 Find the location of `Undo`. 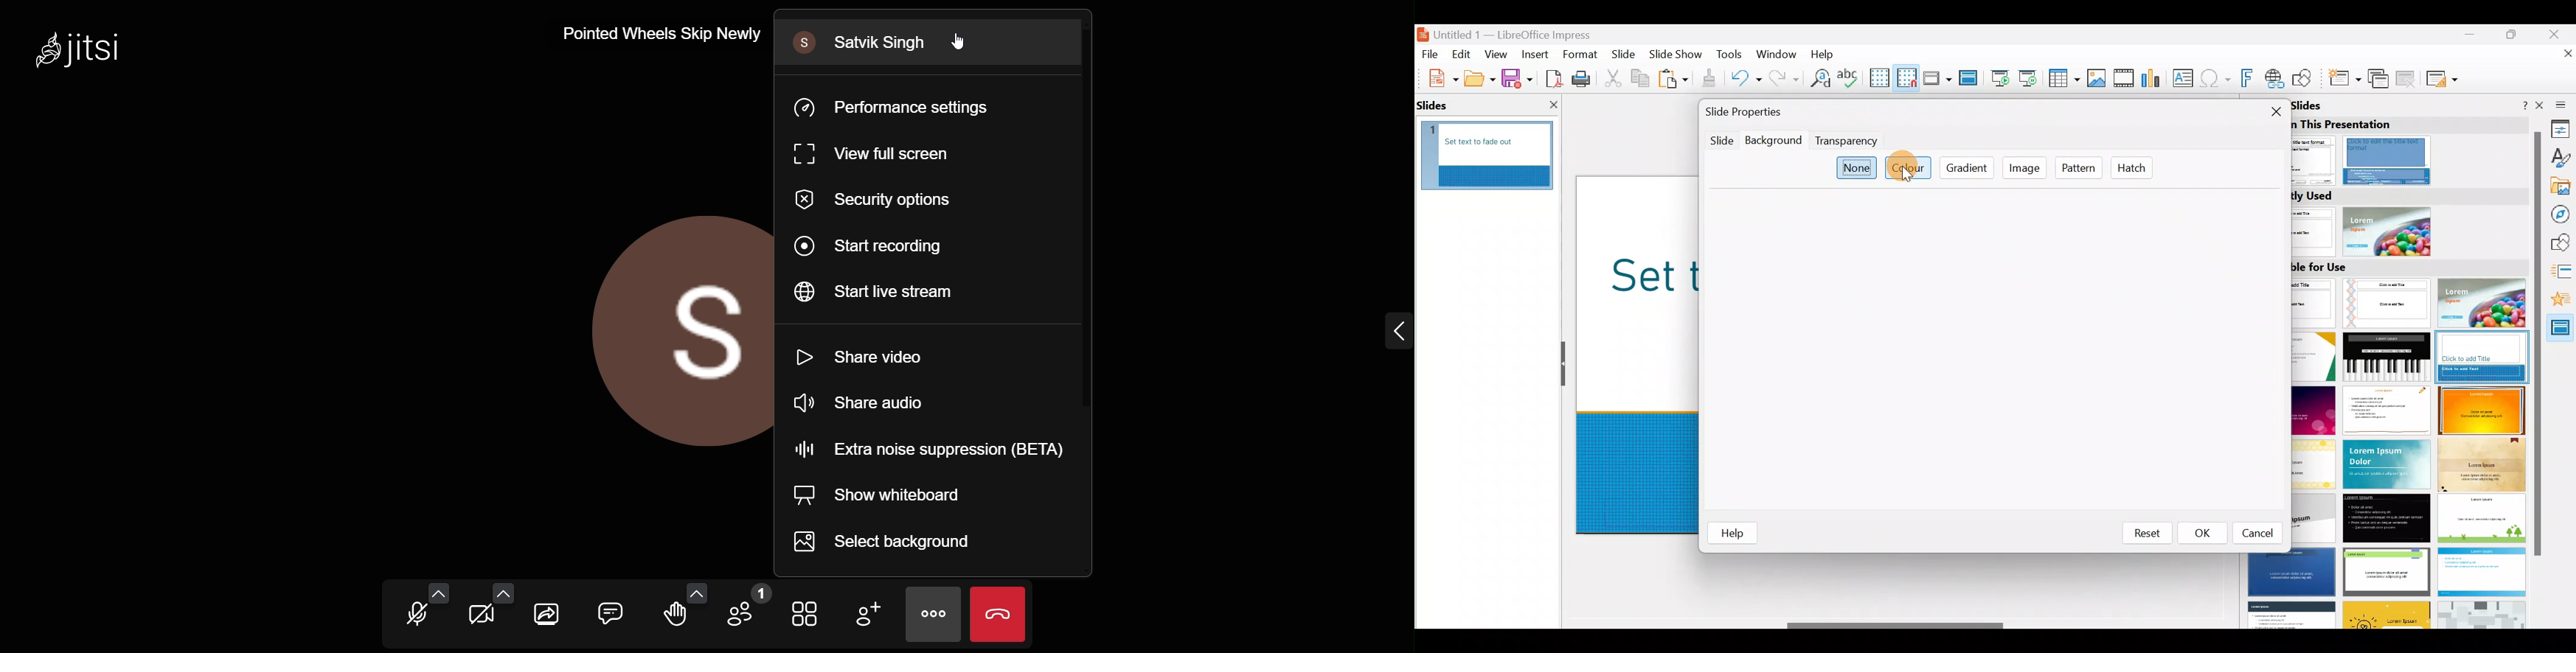

Undo is located at coordinates (1746, 80).